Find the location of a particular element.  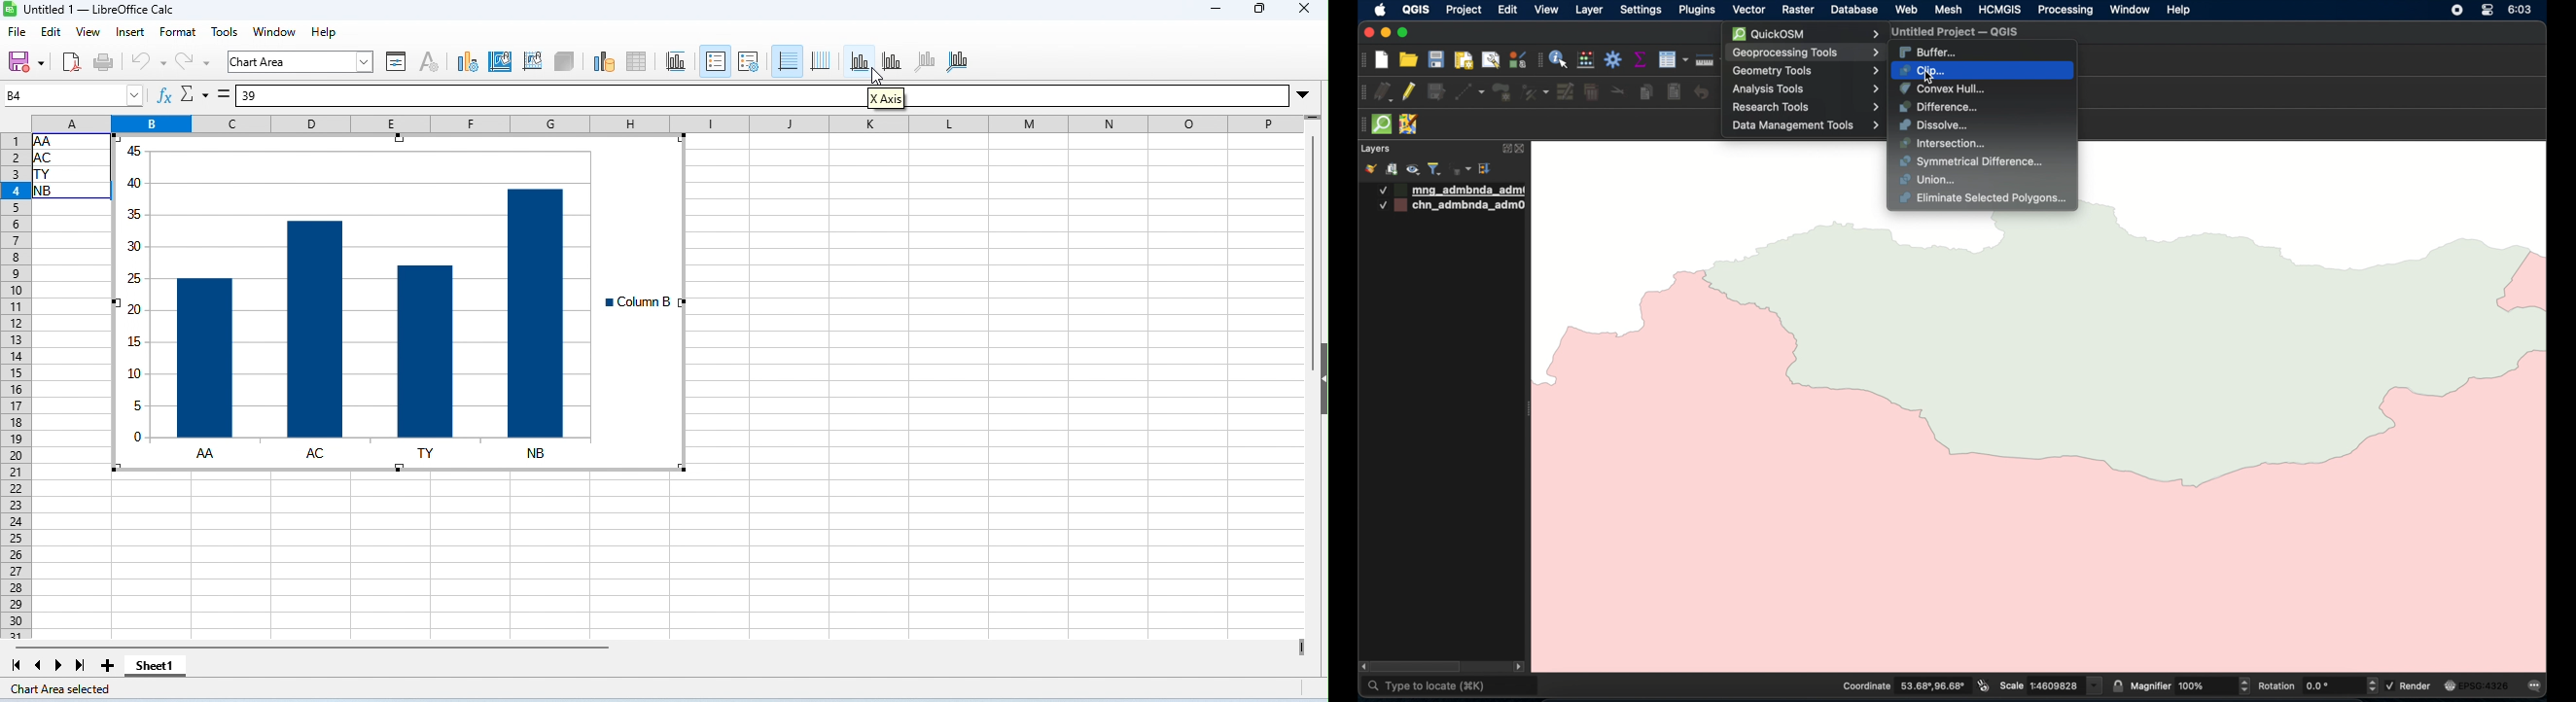

data table is located at coordinates (639, 60).